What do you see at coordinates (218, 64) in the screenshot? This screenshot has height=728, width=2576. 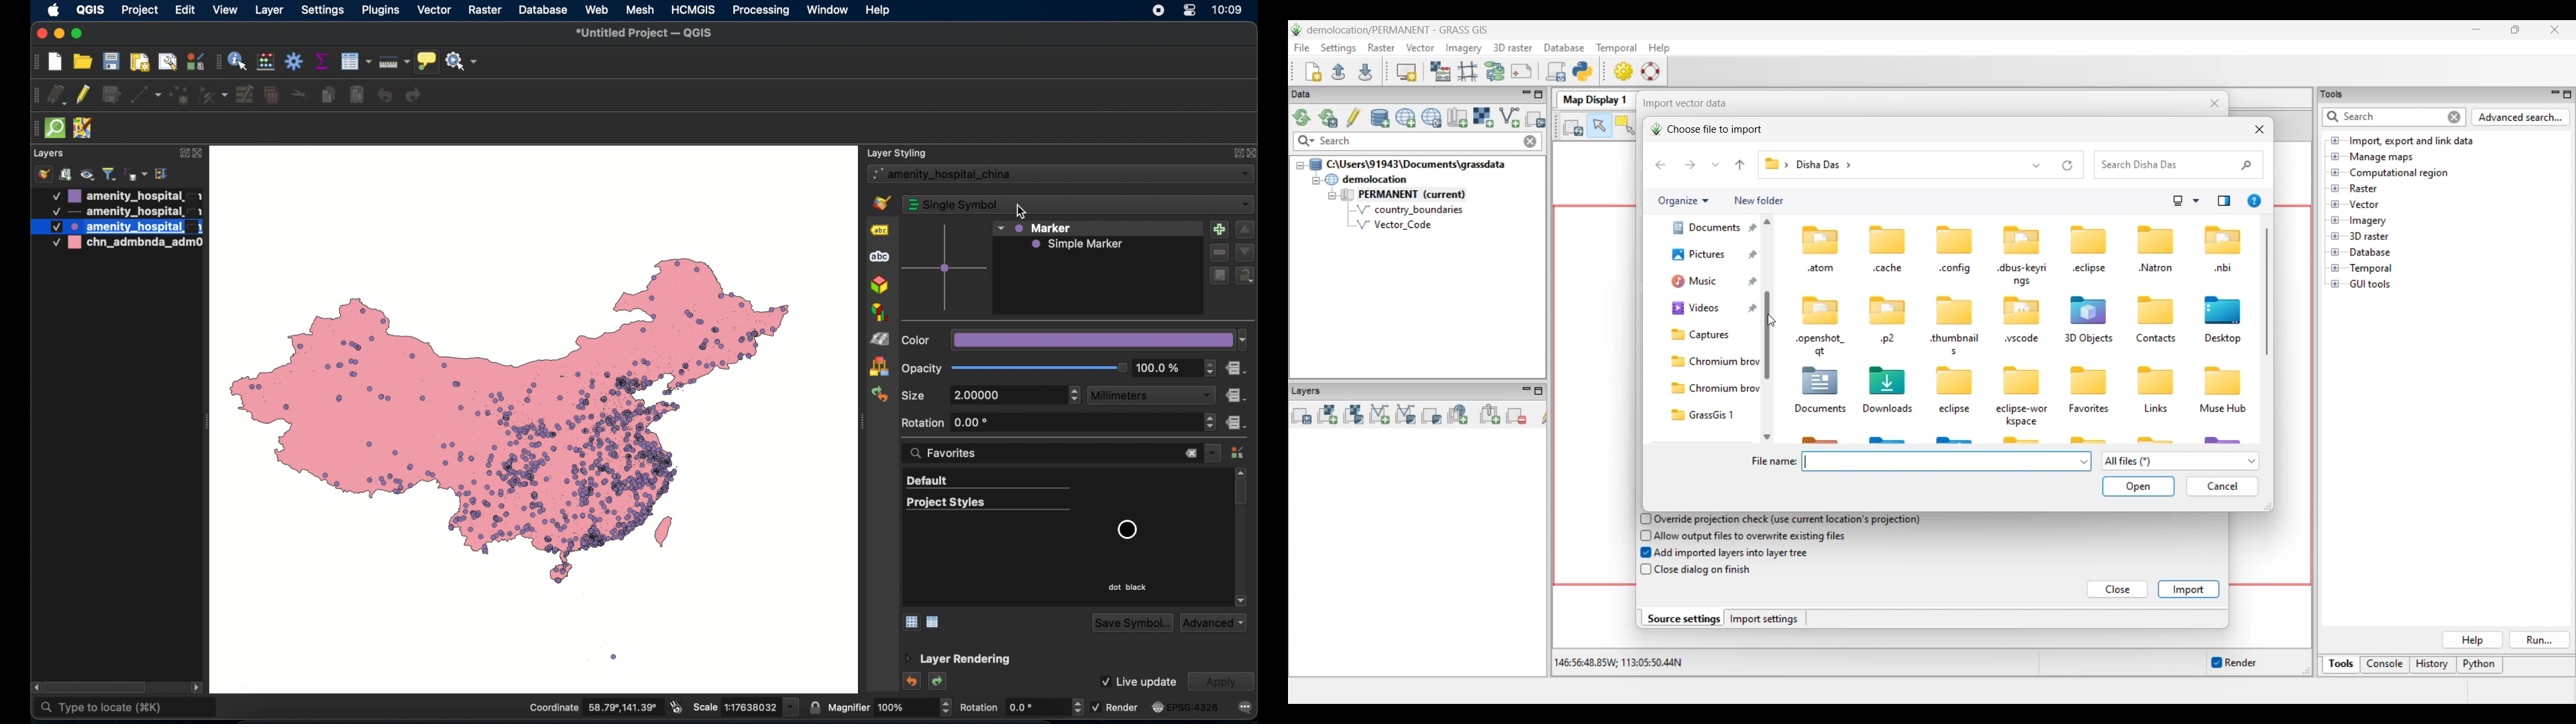 I see `attribute toolbar` at bounding box center [218, 64].